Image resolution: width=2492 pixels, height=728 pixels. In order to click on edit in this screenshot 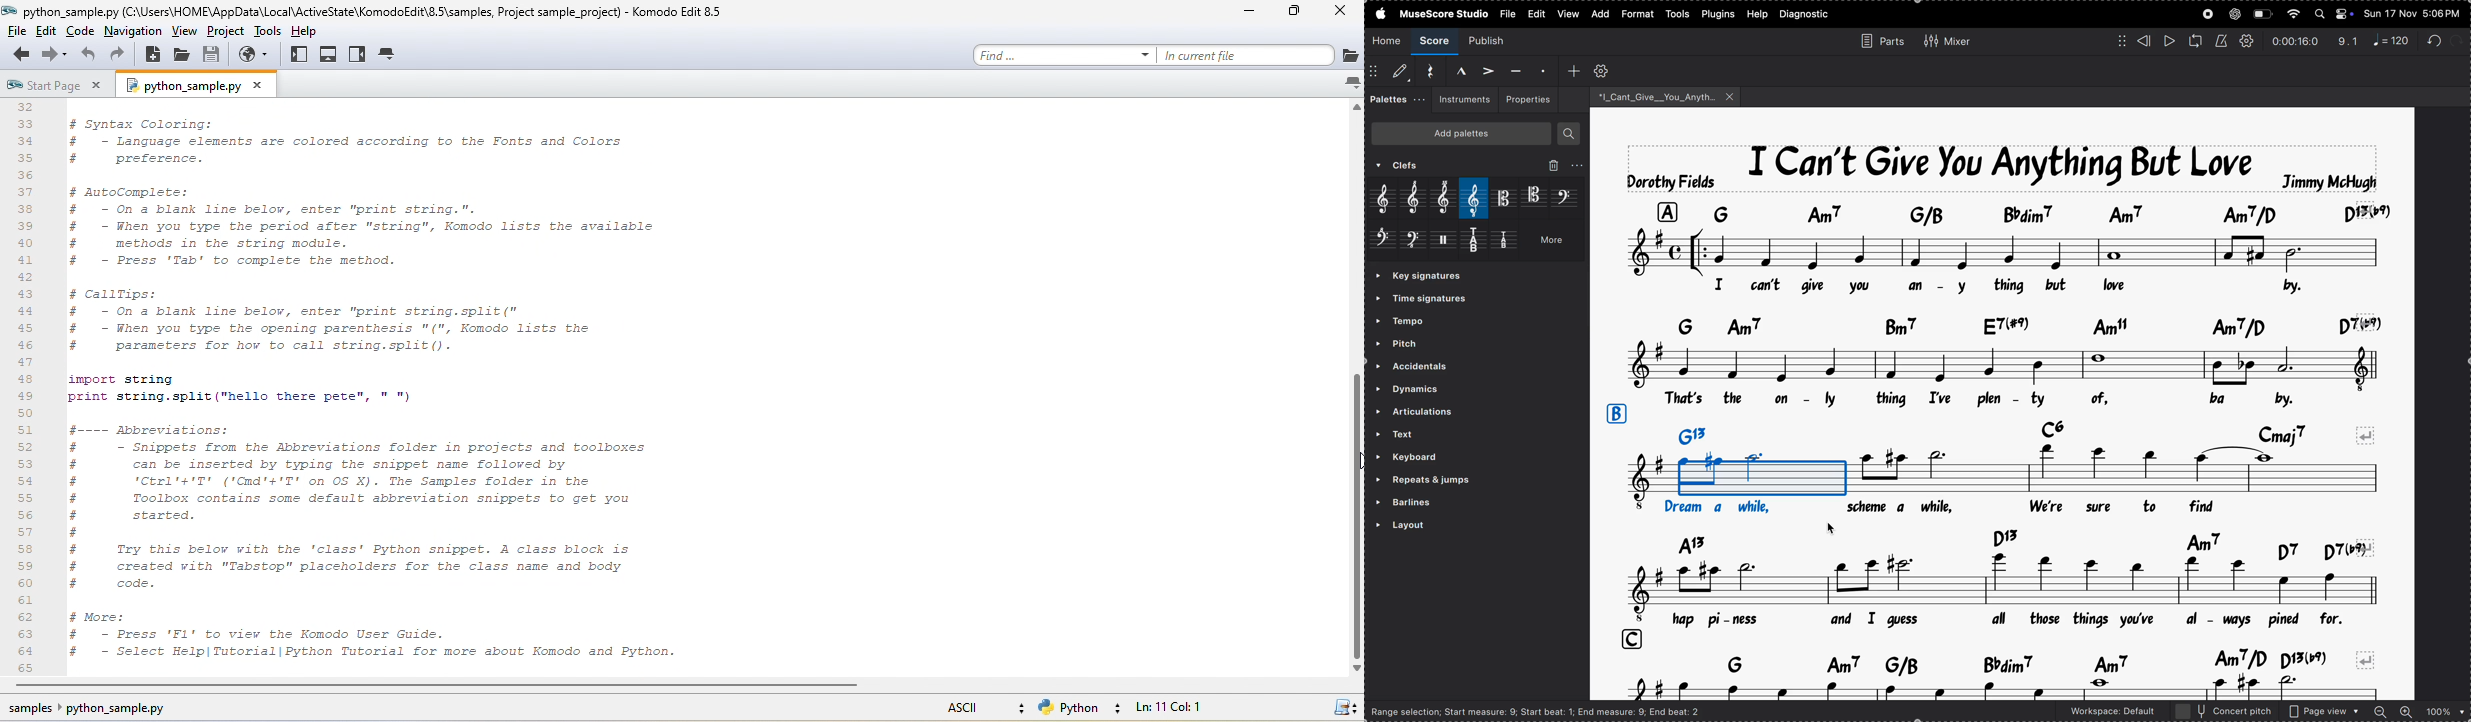, I will do `click(51, 32)`.